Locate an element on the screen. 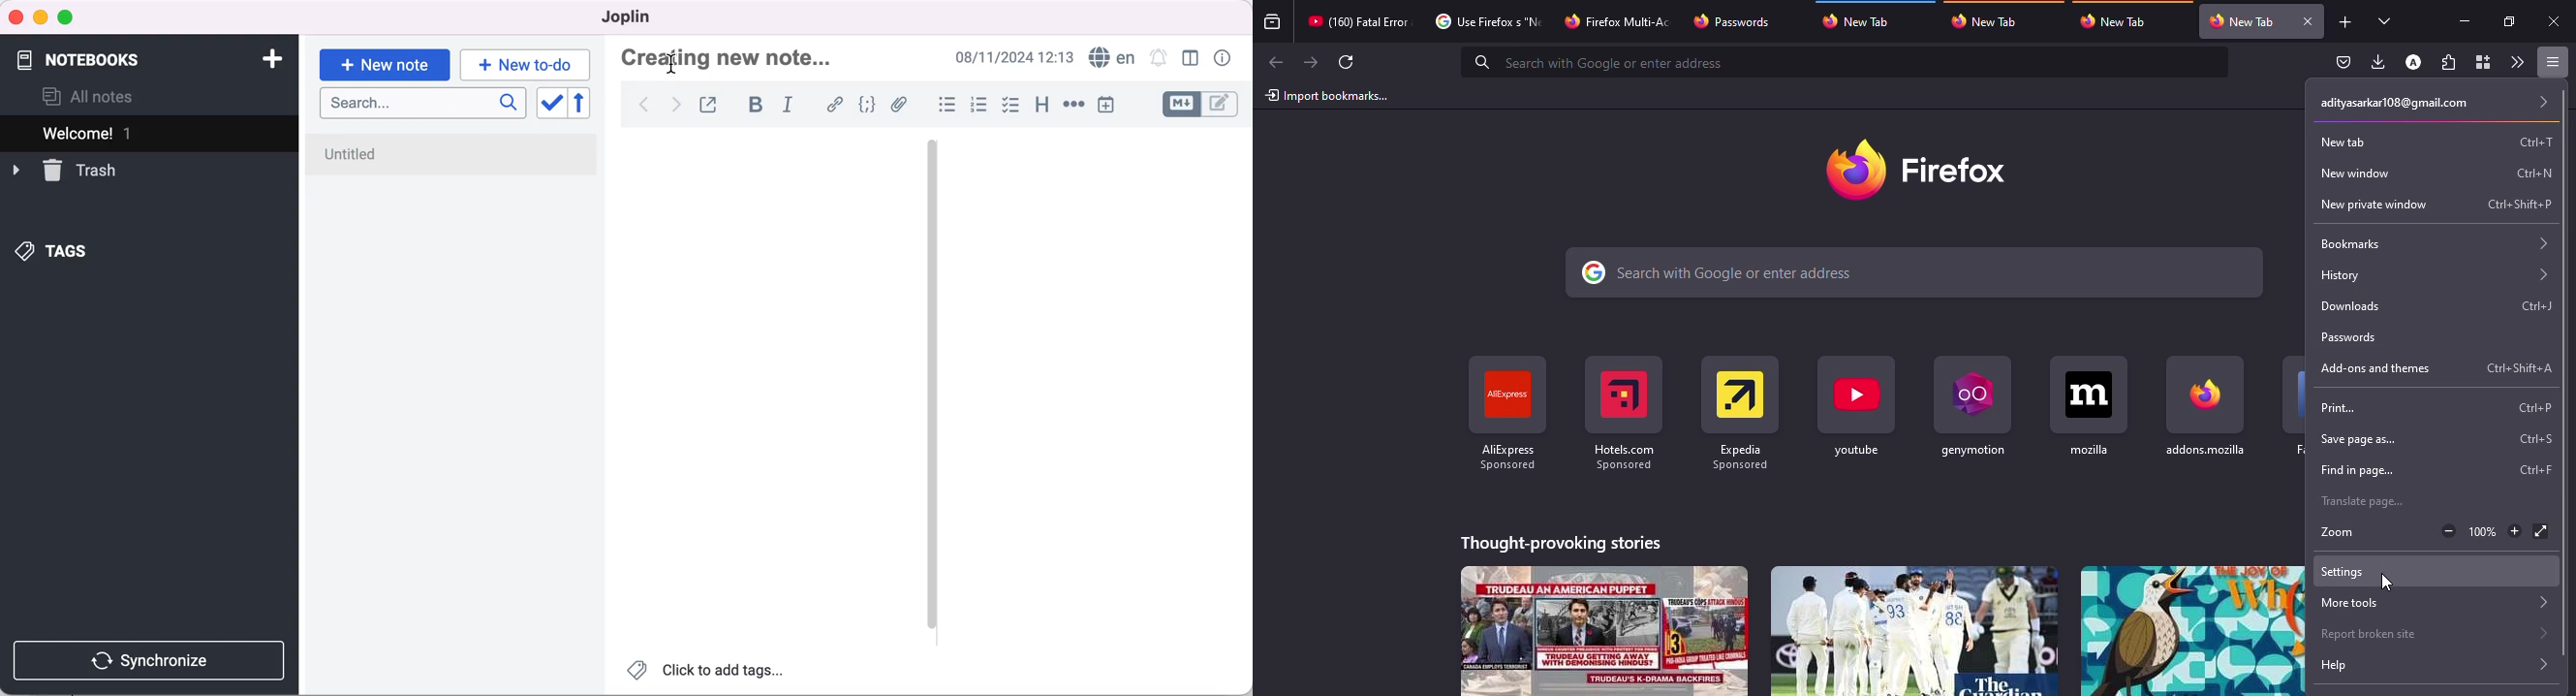 The height and width of the screenshot is (700, 2576). toggle editor layout is located at coordinates (1192, 58).